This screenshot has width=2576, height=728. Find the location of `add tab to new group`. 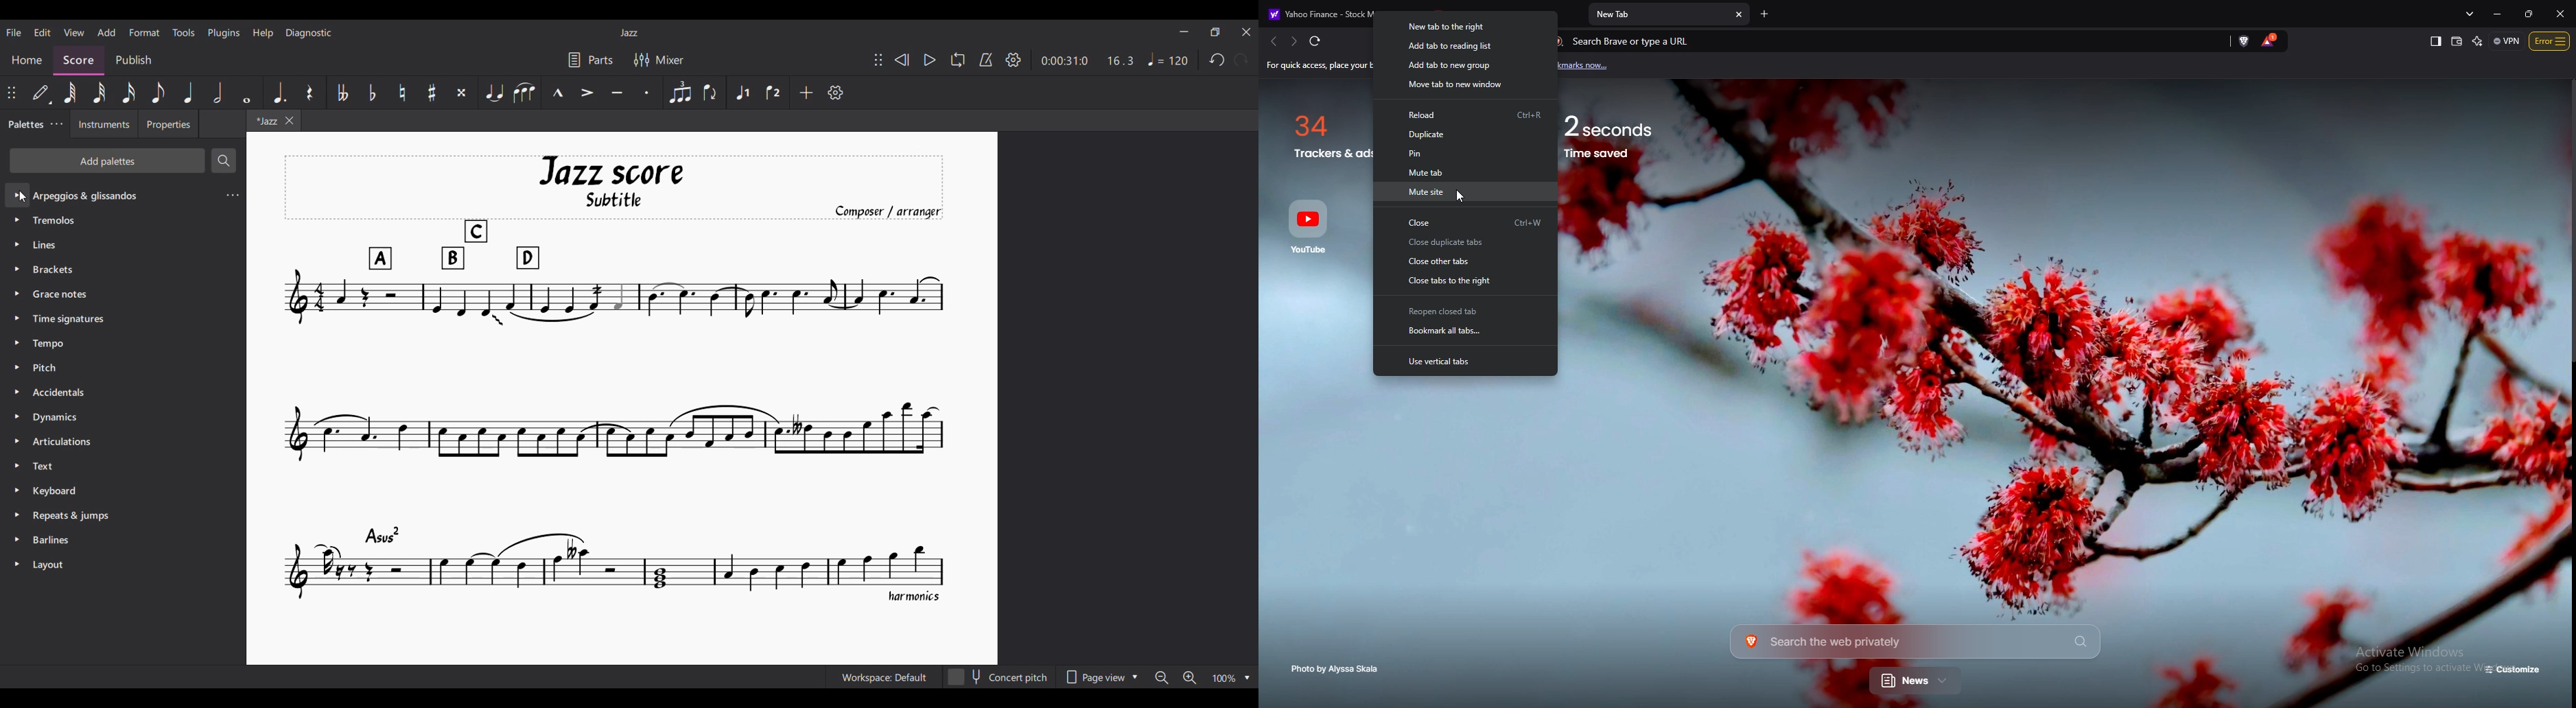

add tab to new group is located at coordinates (1466, 66).